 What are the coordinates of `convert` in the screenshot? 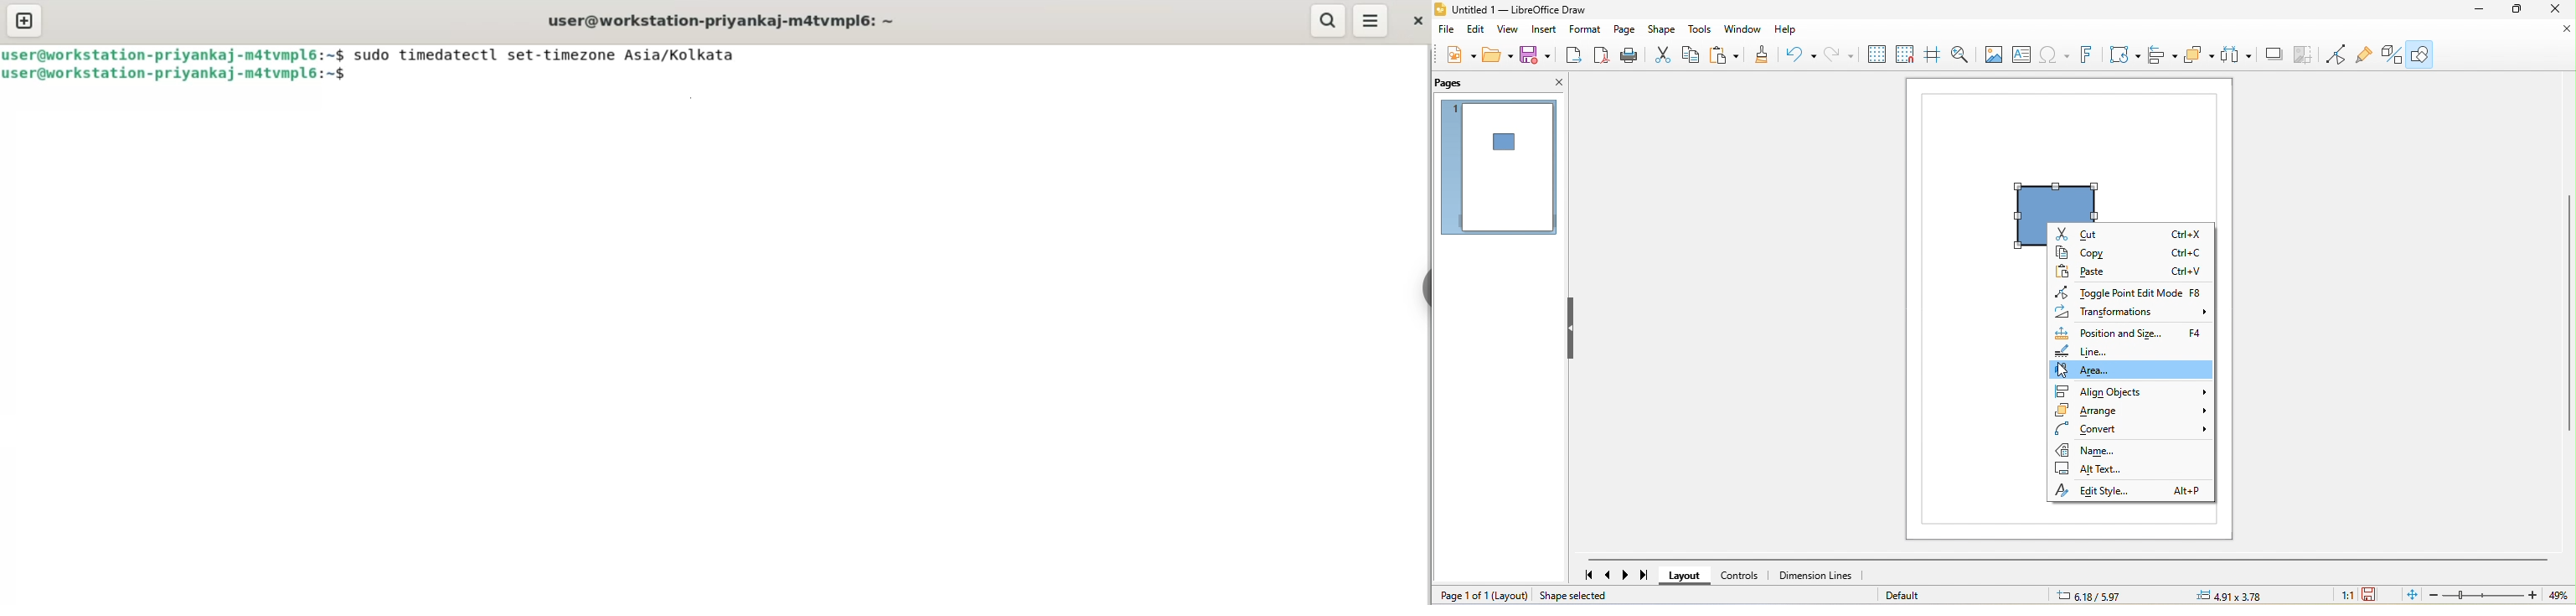 It's located at (2131, 432).